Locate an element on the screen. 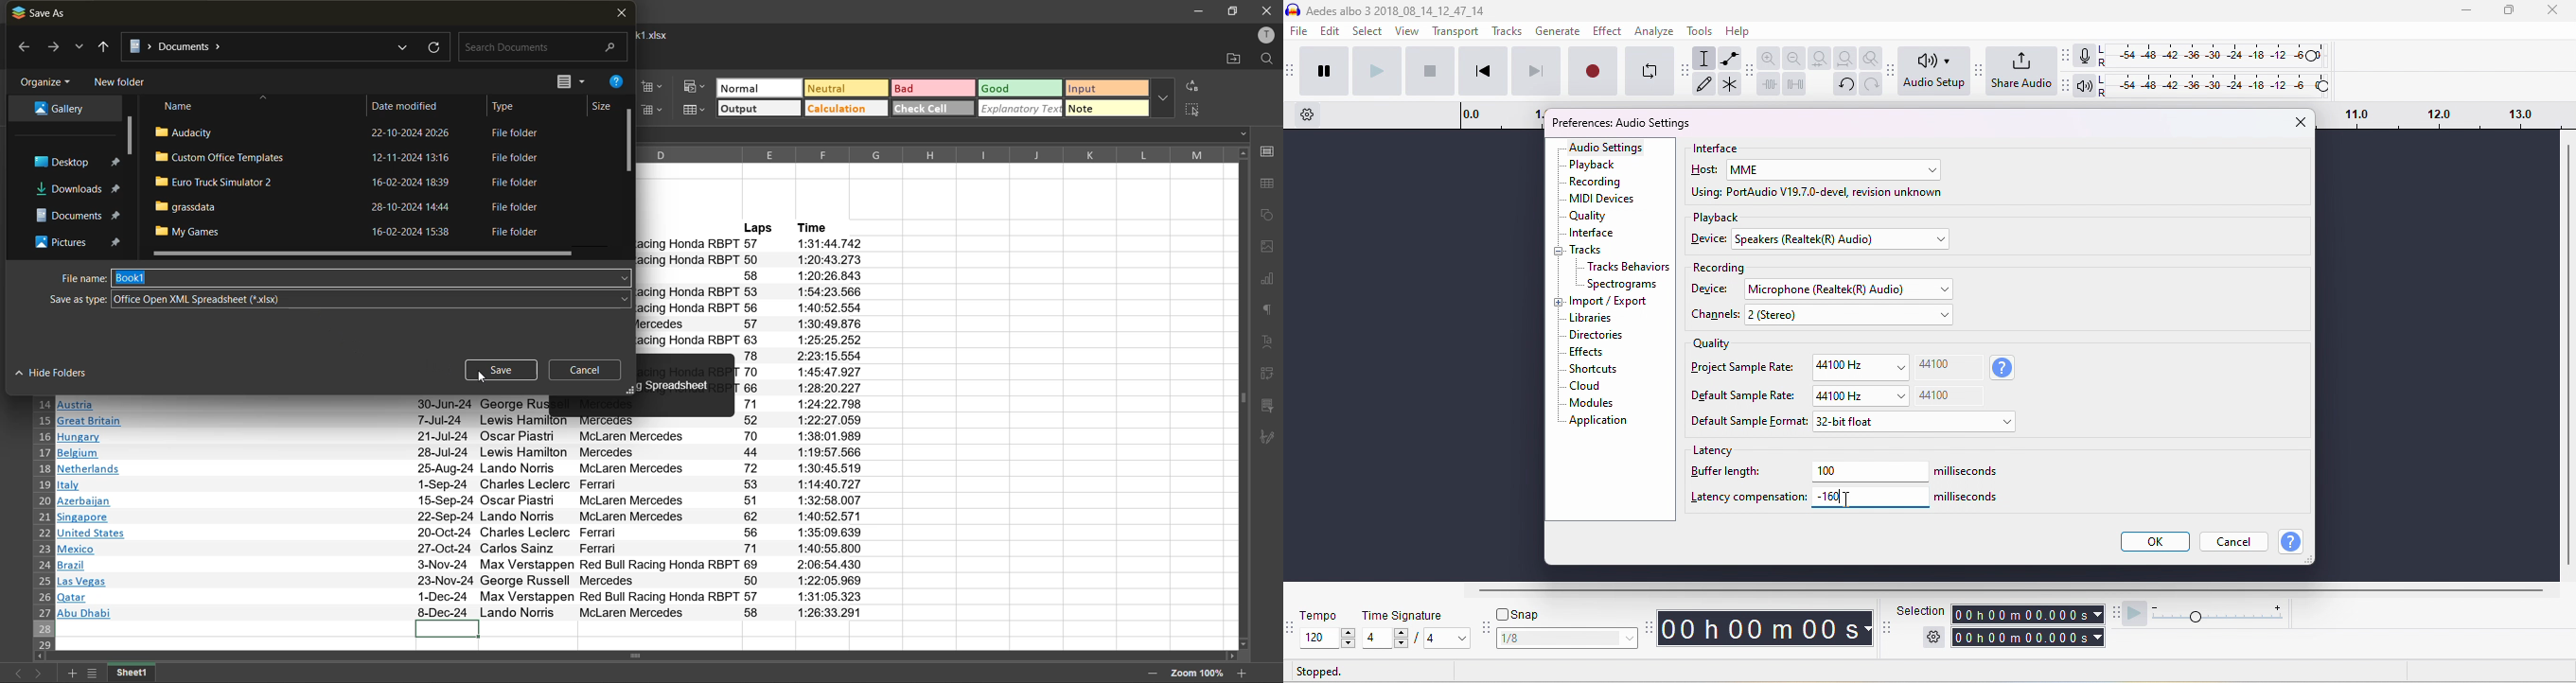 The height and width of the screenshot is (700, 2576). preferences audio settings is located at coordinates (1620, 123).